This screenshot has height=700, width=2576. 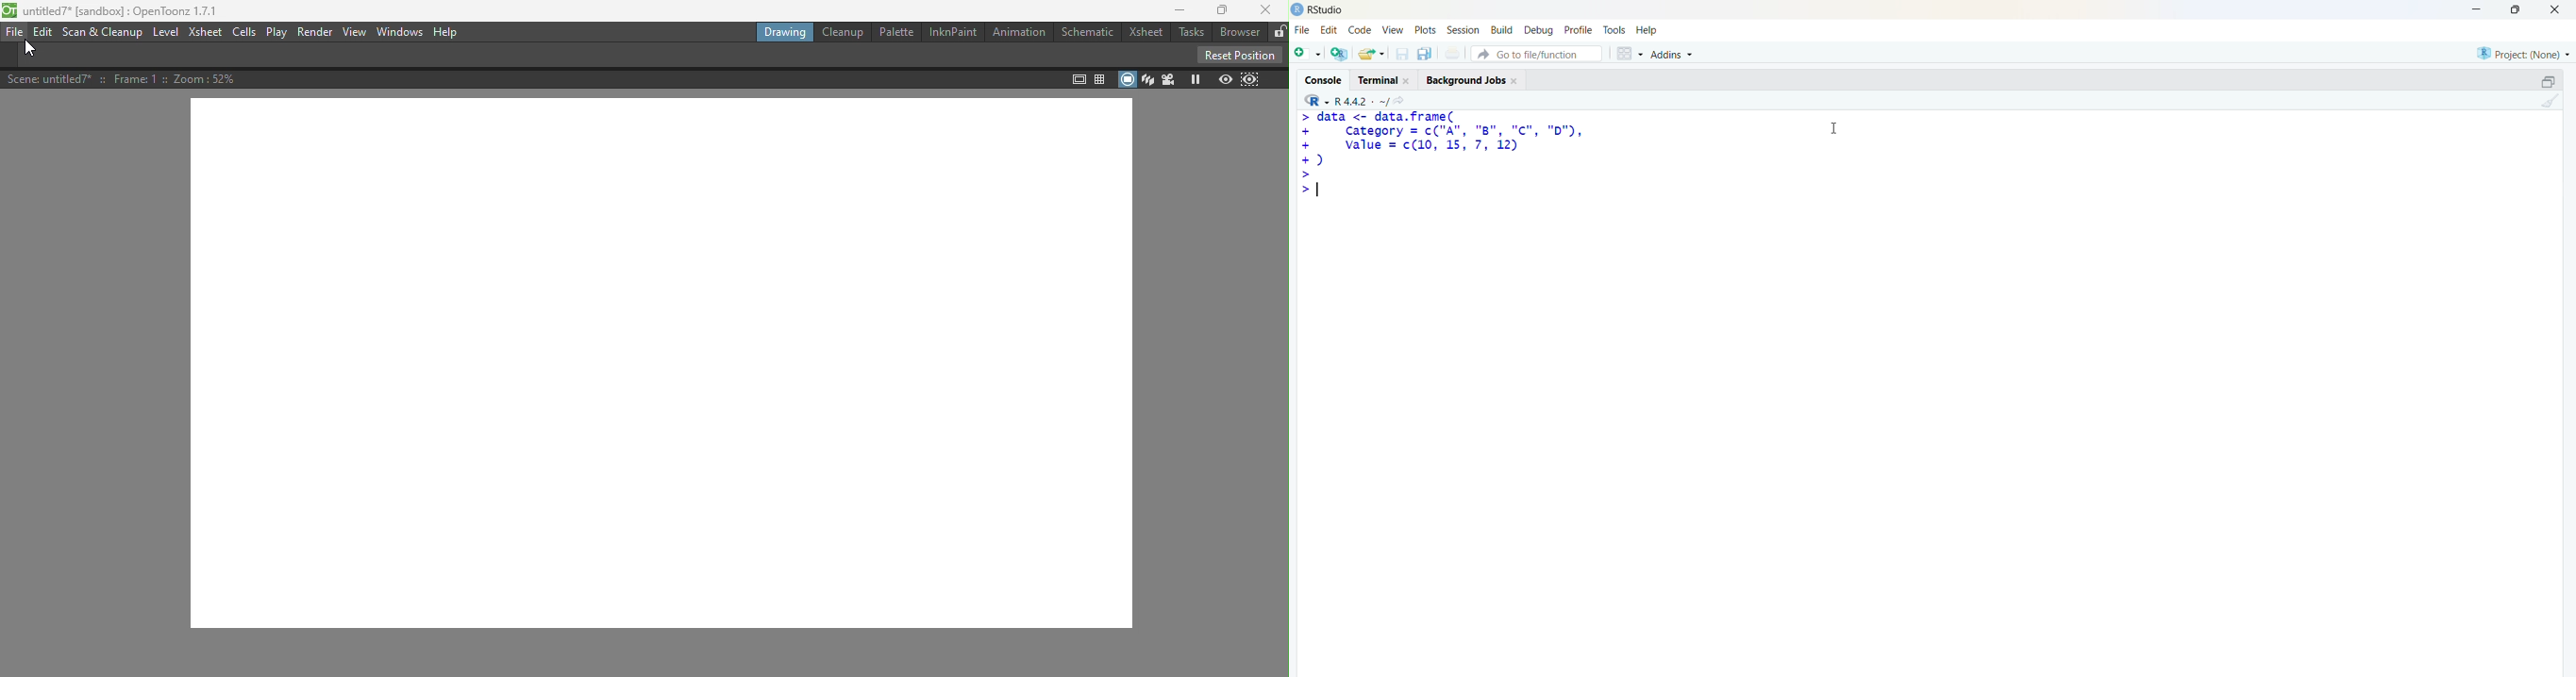 I want to click on maximize, so click(x=2549, y=82).